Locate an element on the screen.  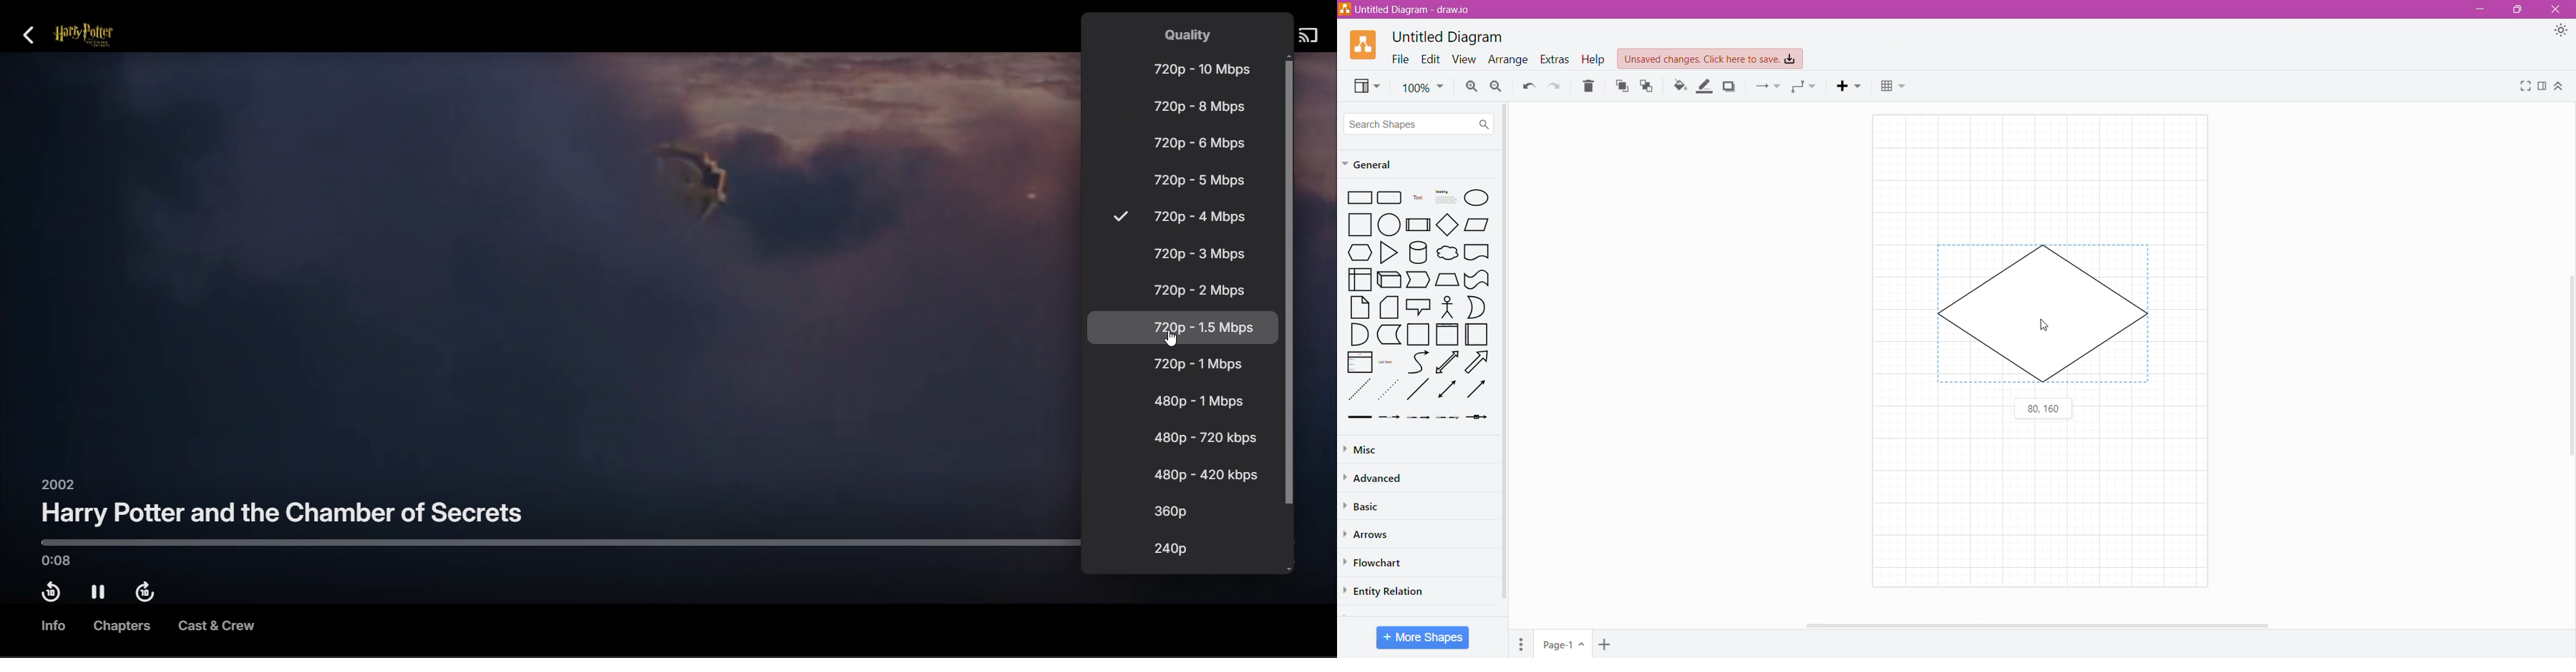
Triangle is located at coordinates (1387, 254).